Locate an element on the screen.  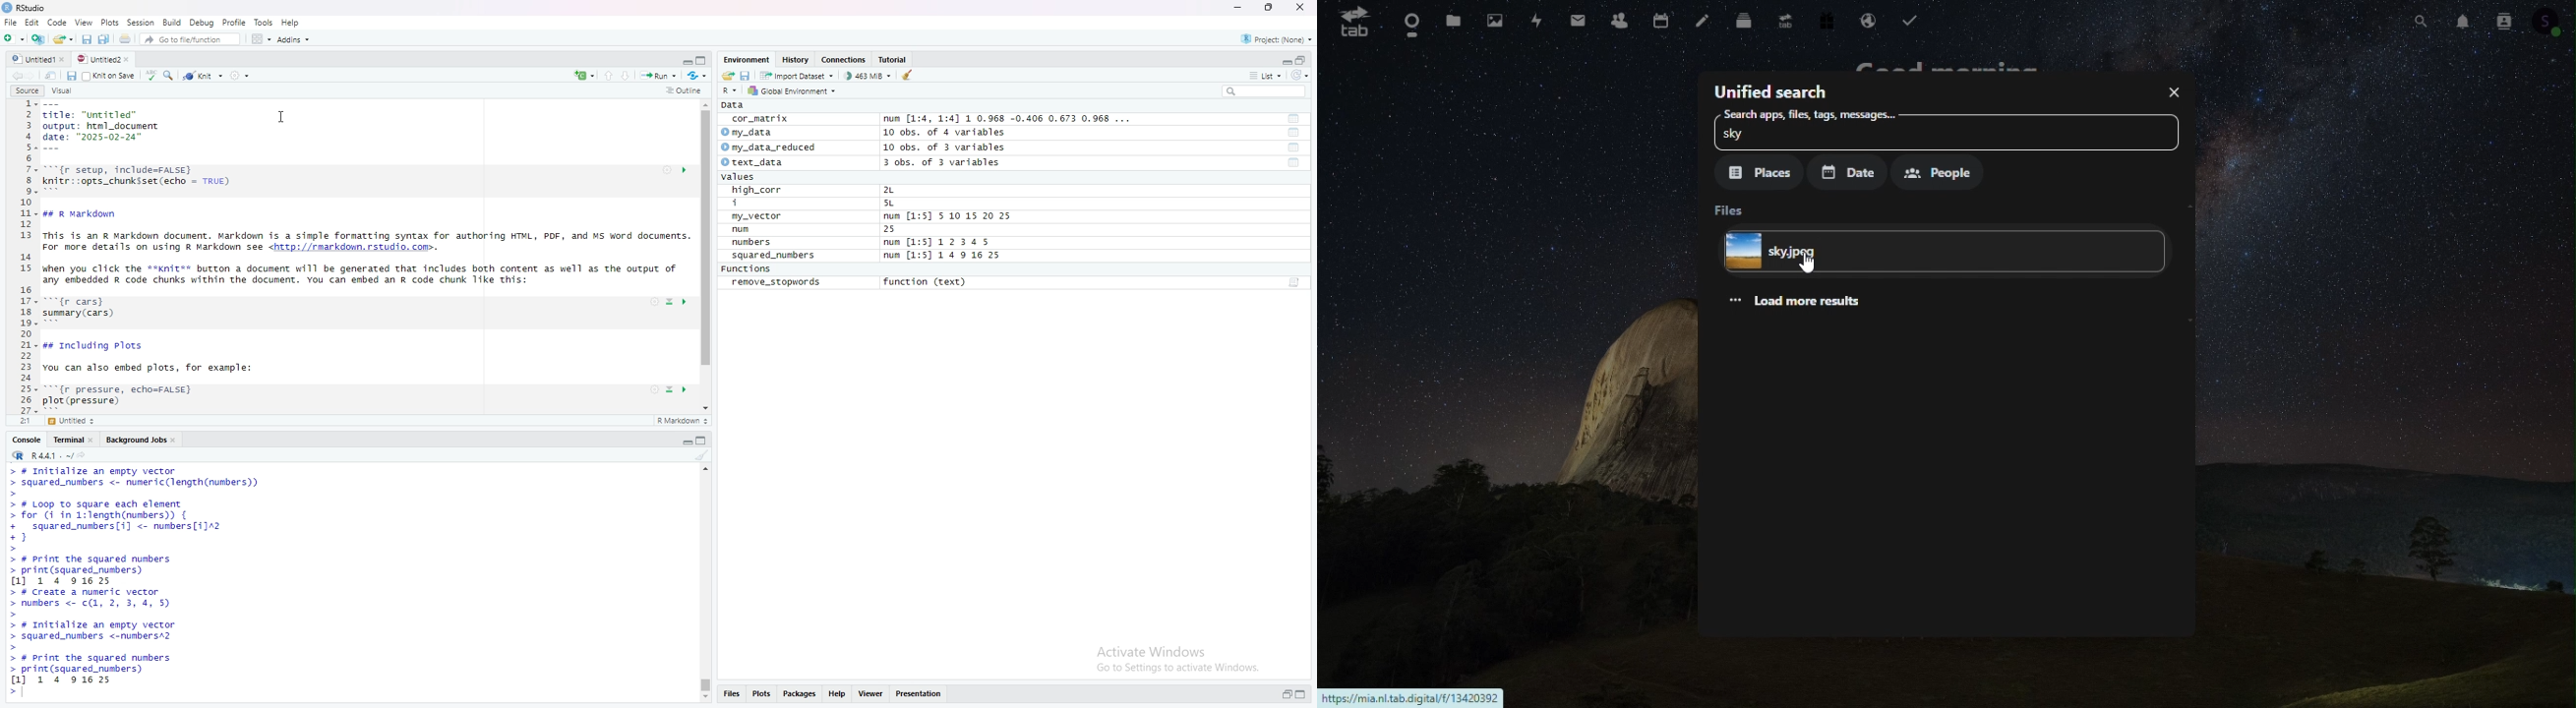
Plots is located at coordinates (109, 22).